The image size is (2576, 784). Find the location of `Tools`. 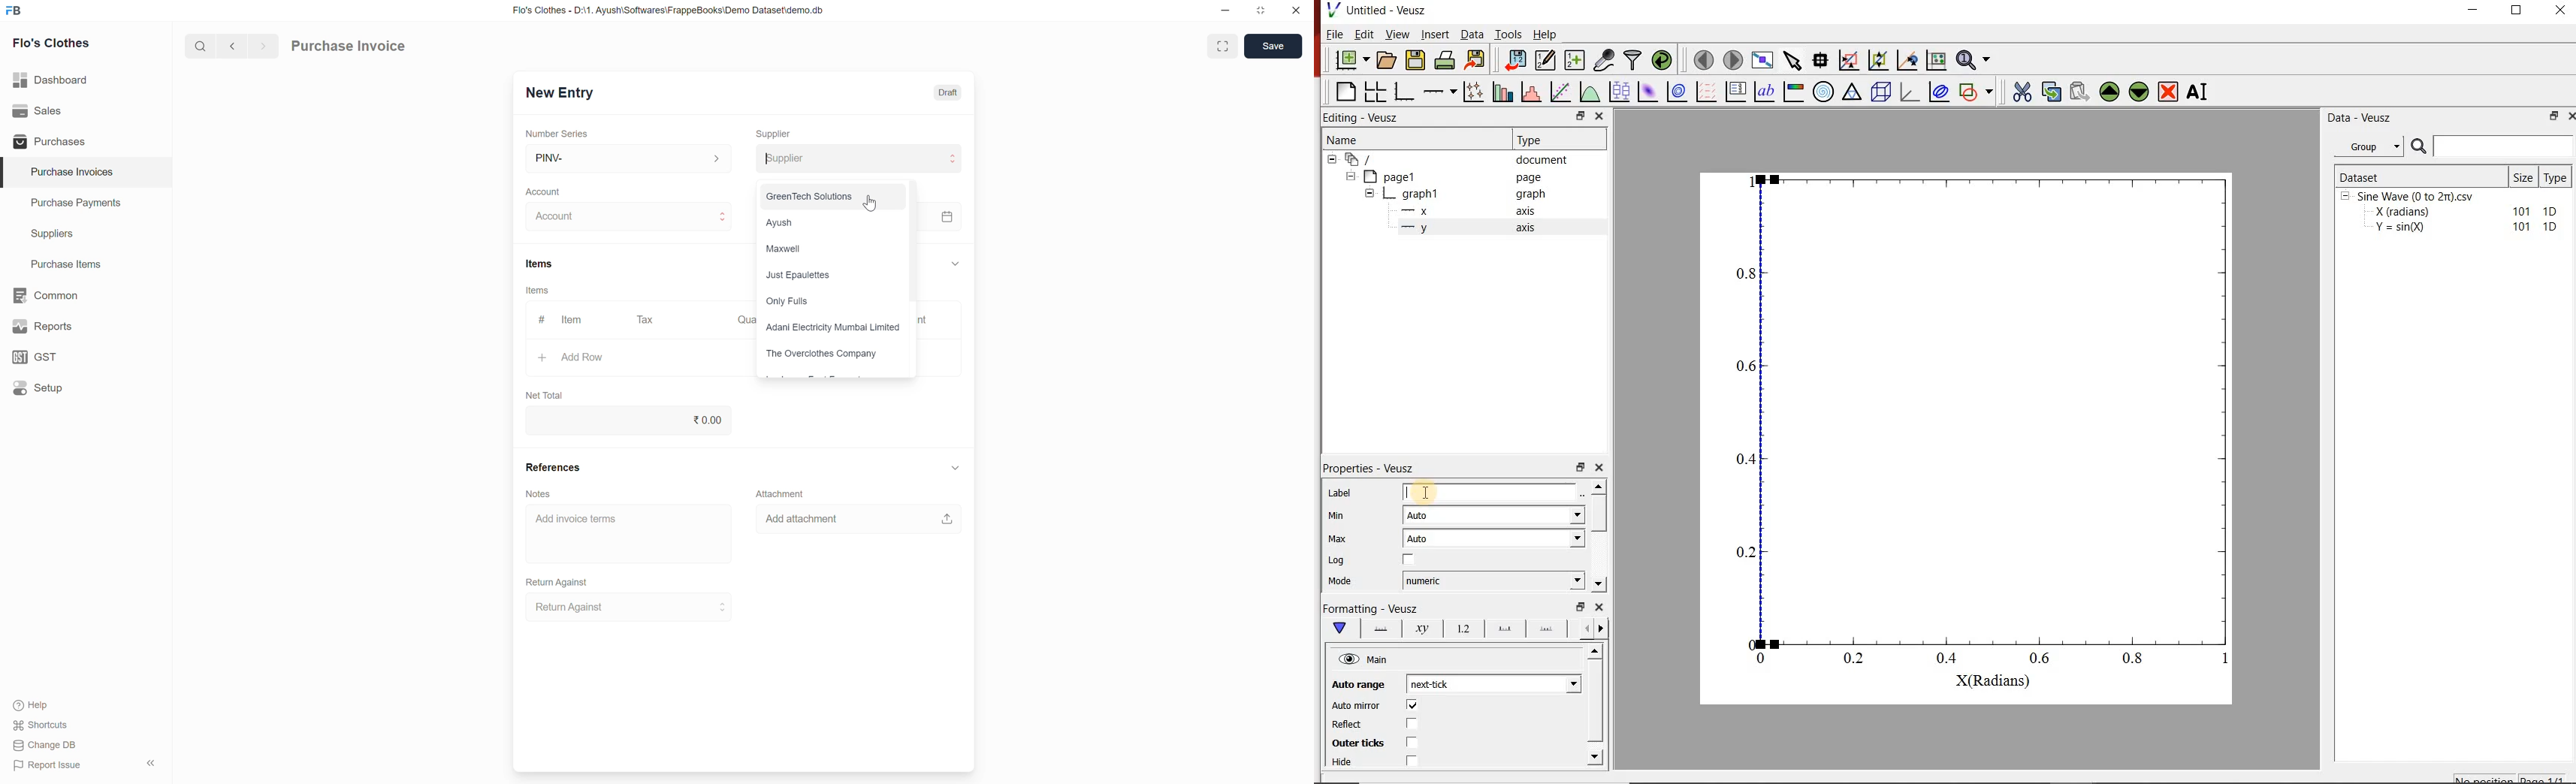

Tools is located at coordinates (1508, 34).